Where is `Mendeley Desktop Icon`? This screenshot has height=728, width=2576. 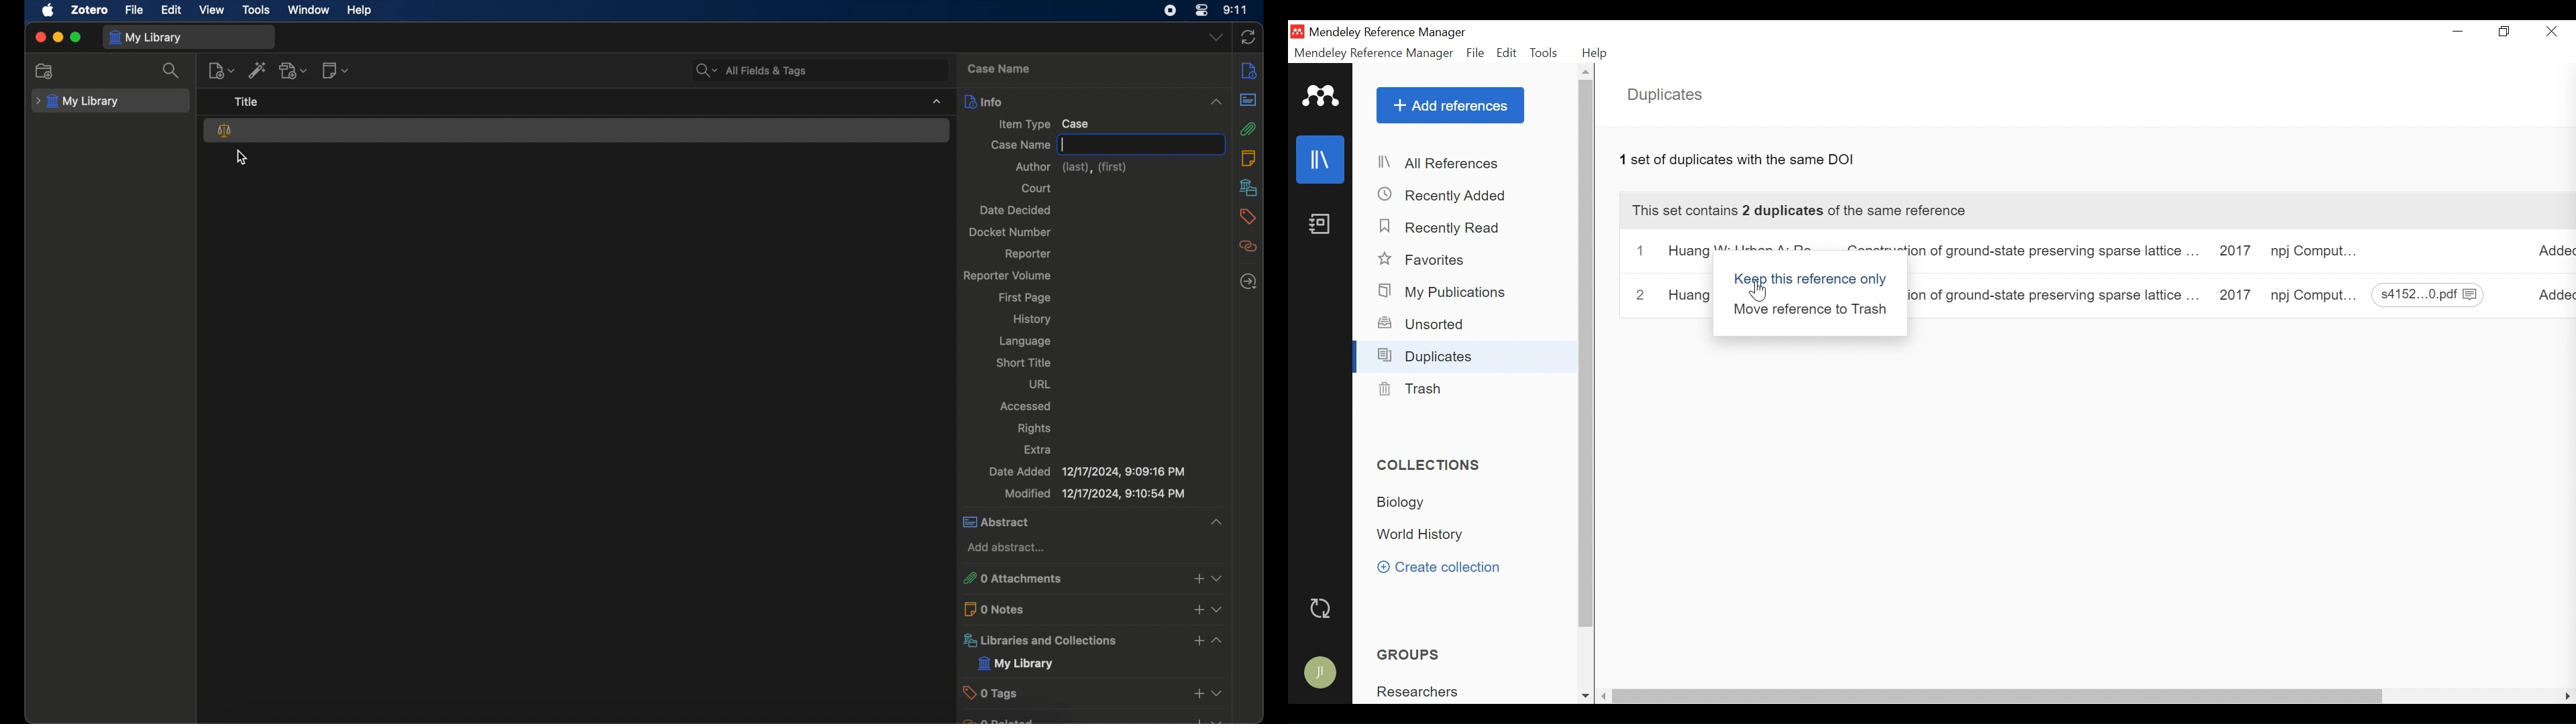
Mendeley Desktop Icon is located at coordinates (1297, 31).